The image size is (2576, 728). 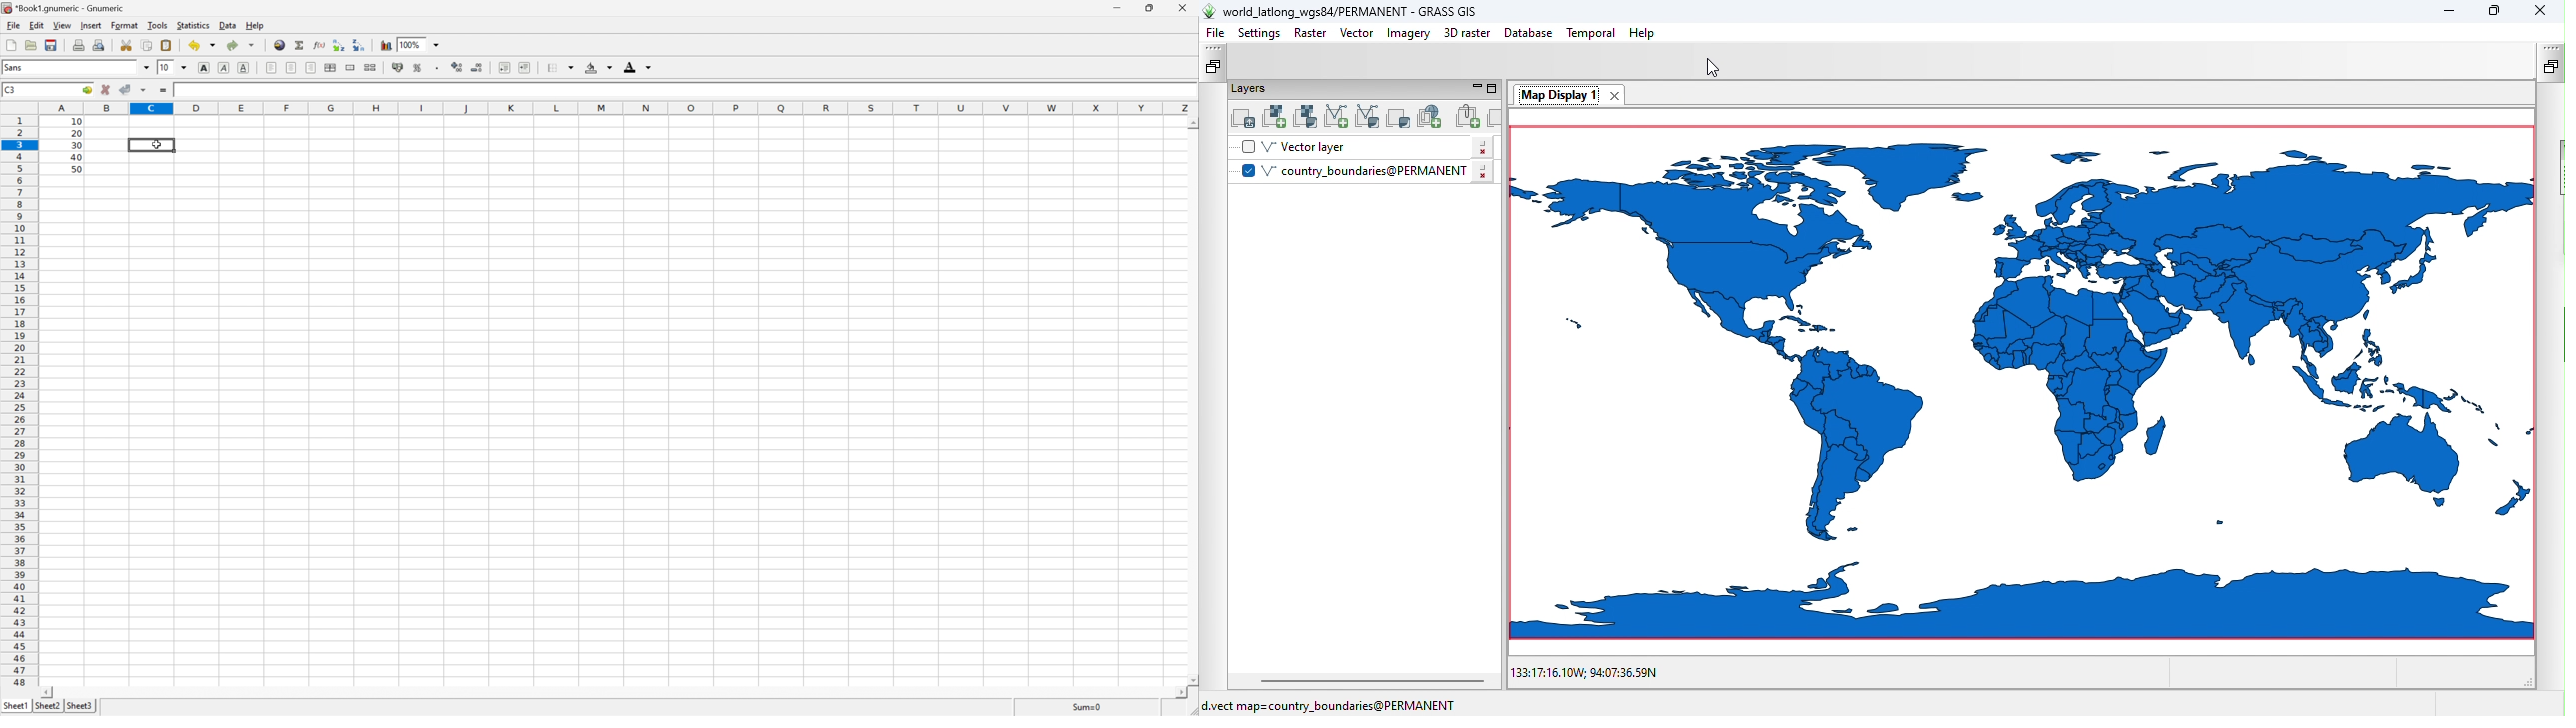 I want to click on Statistics, so click(x=194, y=24).